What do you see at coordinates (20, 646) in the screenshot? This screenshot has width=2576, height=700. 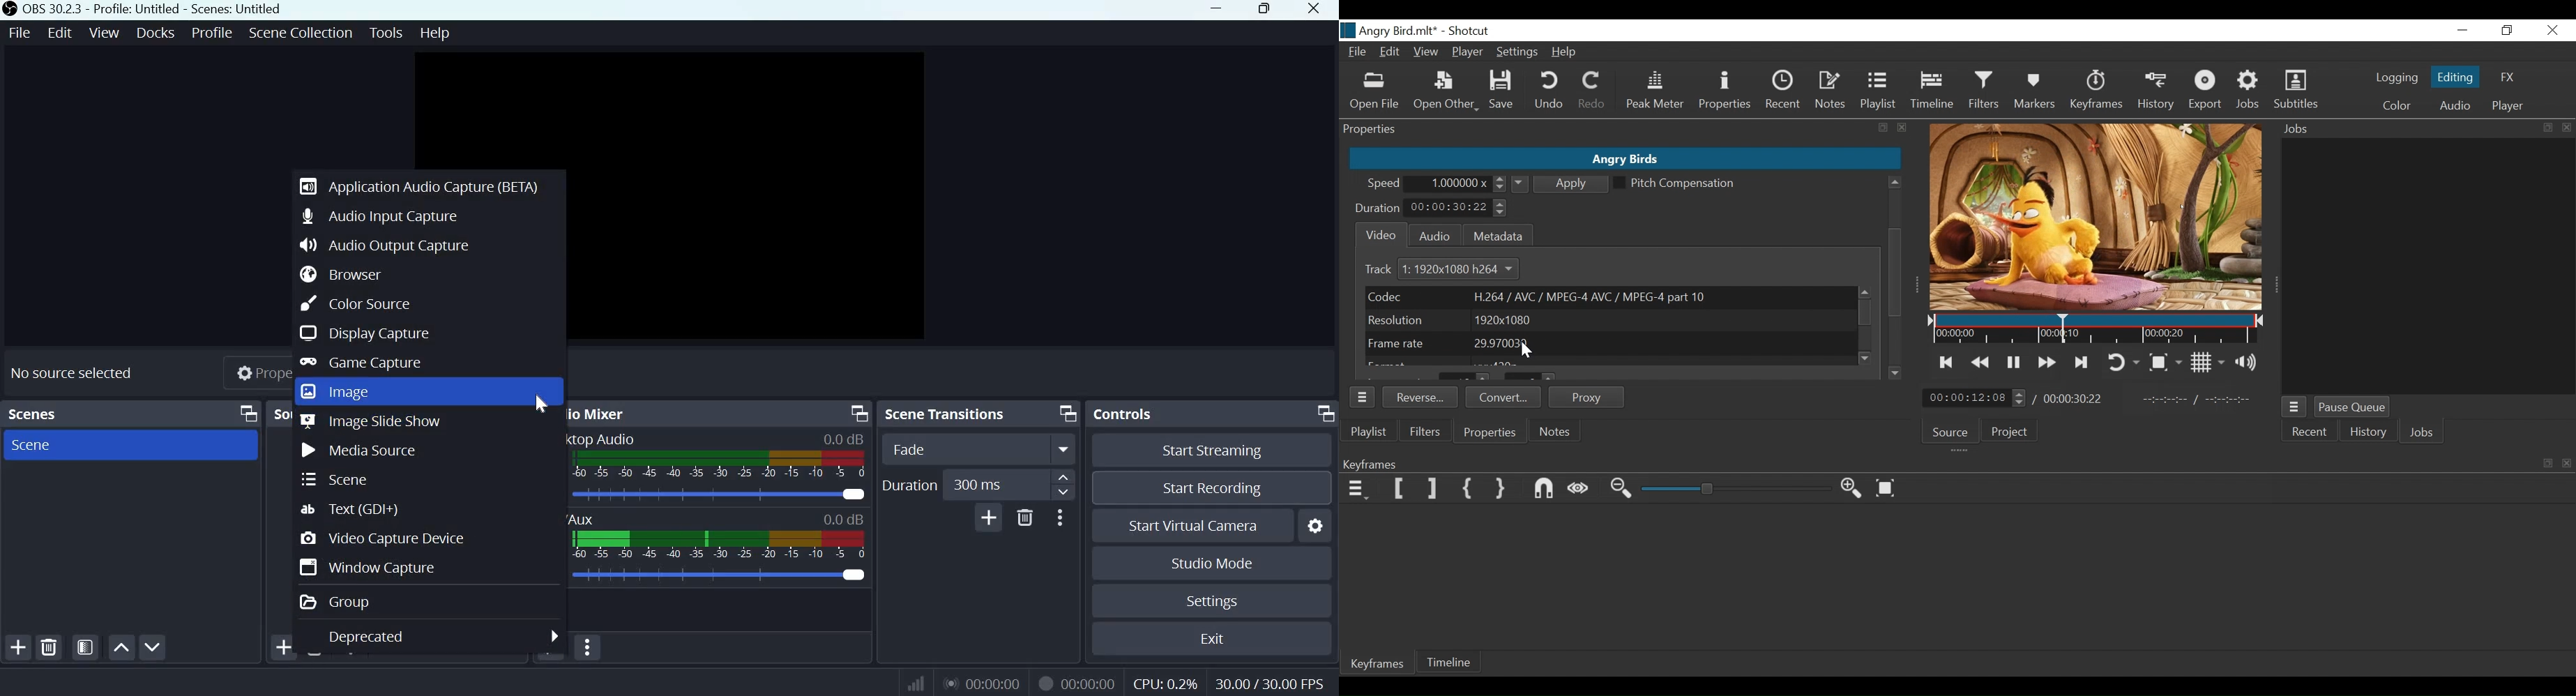 I see `Add scene` at bounding box center [20, 646].